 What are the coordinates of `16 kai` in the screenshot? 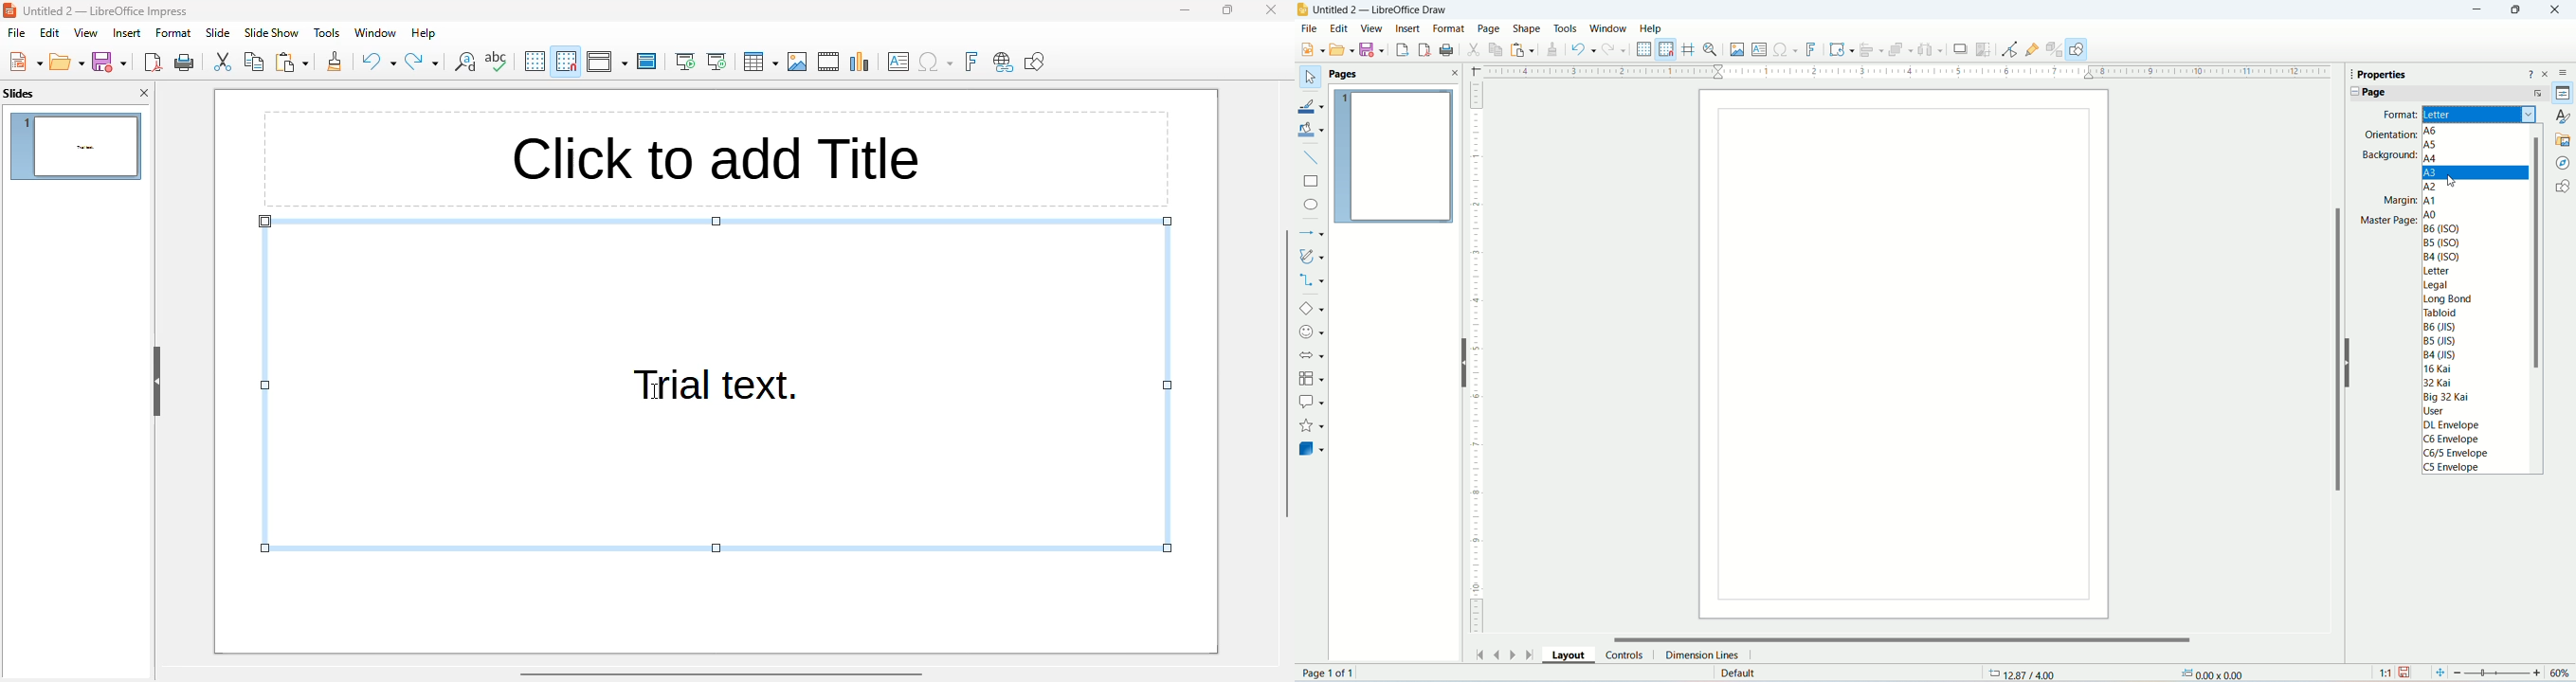 It's located at (2442, 369).